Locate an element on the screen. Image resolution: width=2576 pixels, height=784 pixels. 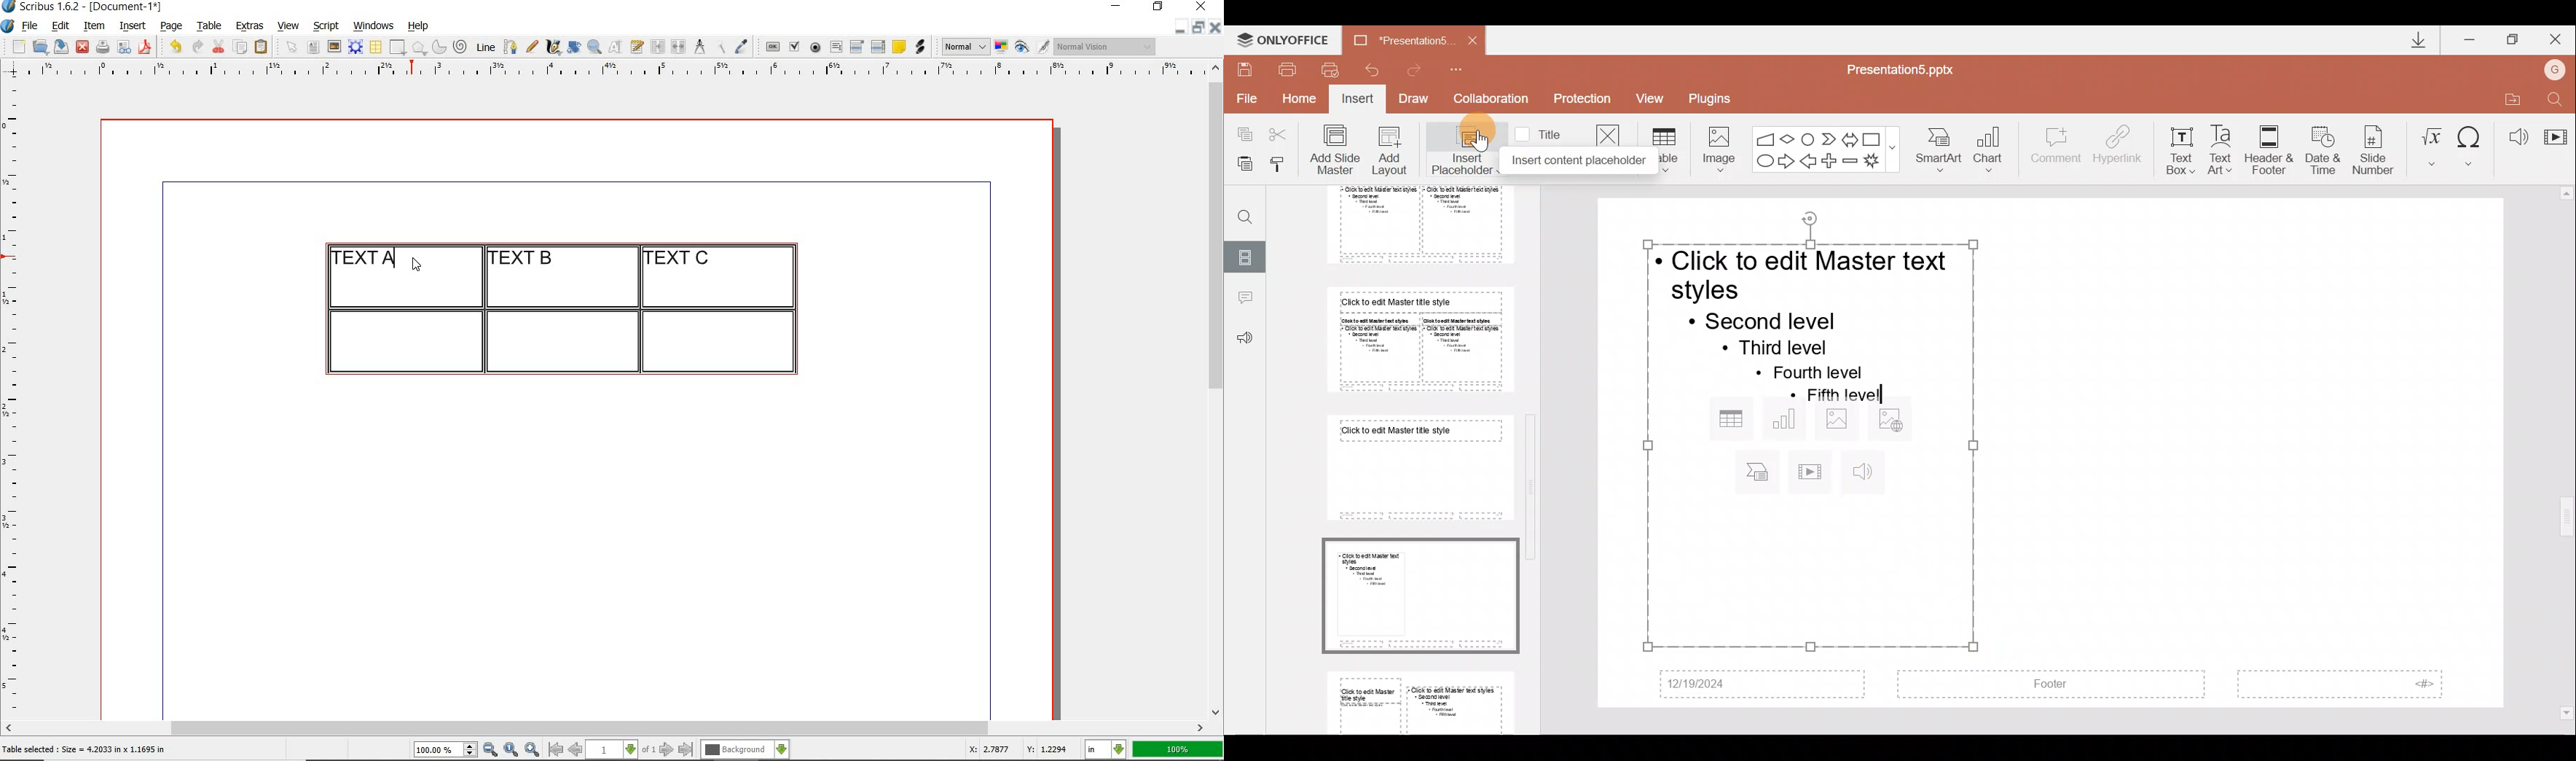
Flowchart - manual input is located at coordinates (1765, 137).